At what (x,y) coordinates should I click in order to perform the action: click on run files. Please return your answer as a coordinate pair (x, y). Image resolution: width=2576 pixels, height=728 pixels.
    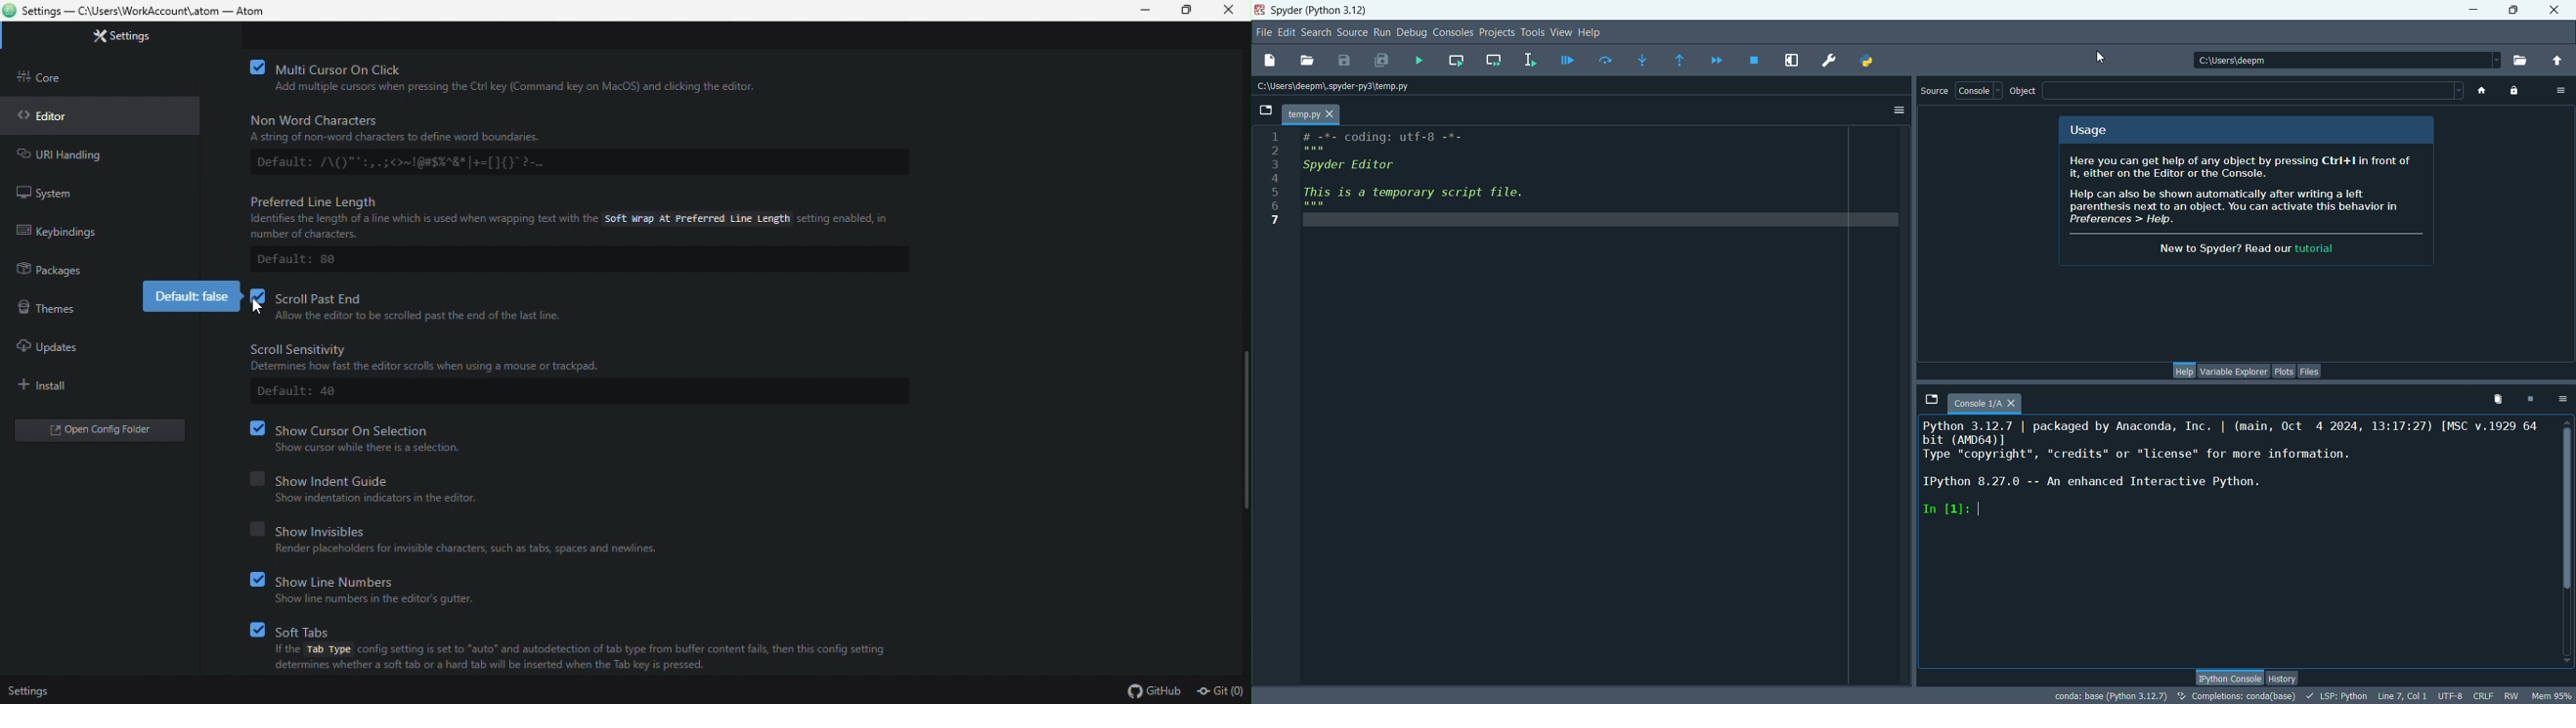
    Looking at the image, I should click on (1425, 62).